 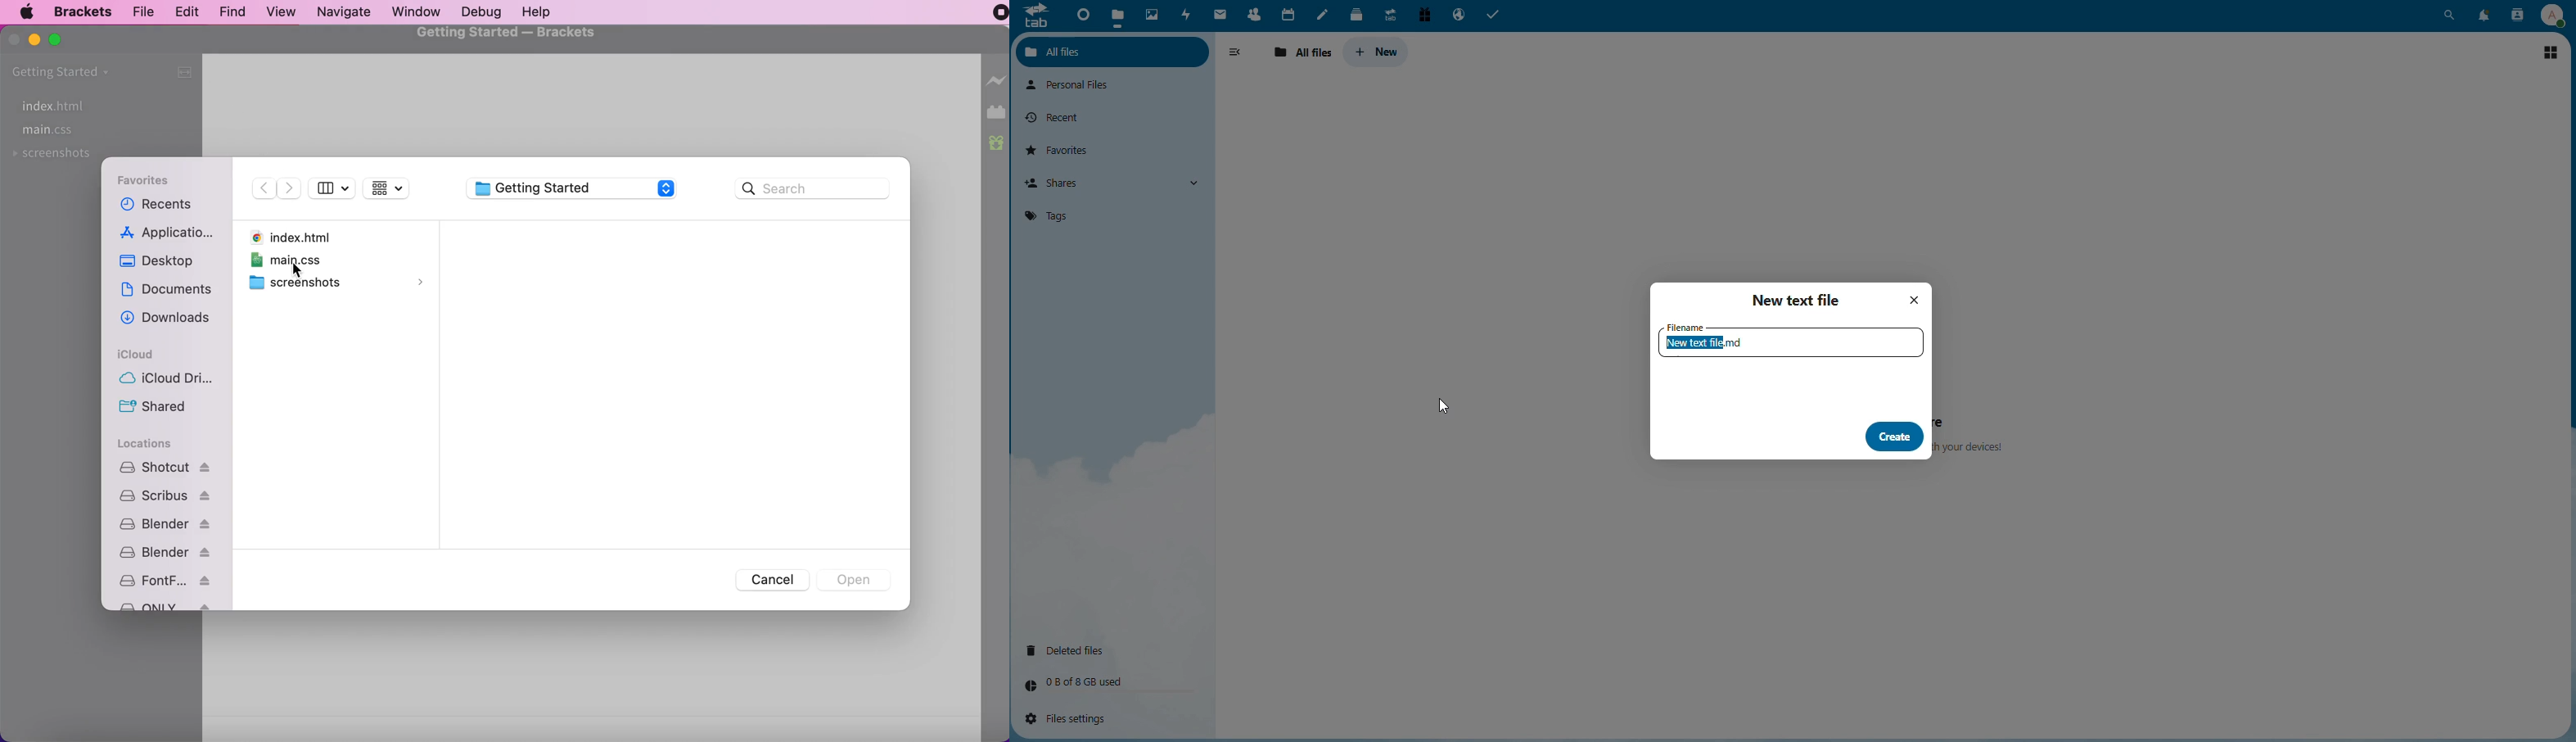 I want to click on edit, so click(x=189, y=11).